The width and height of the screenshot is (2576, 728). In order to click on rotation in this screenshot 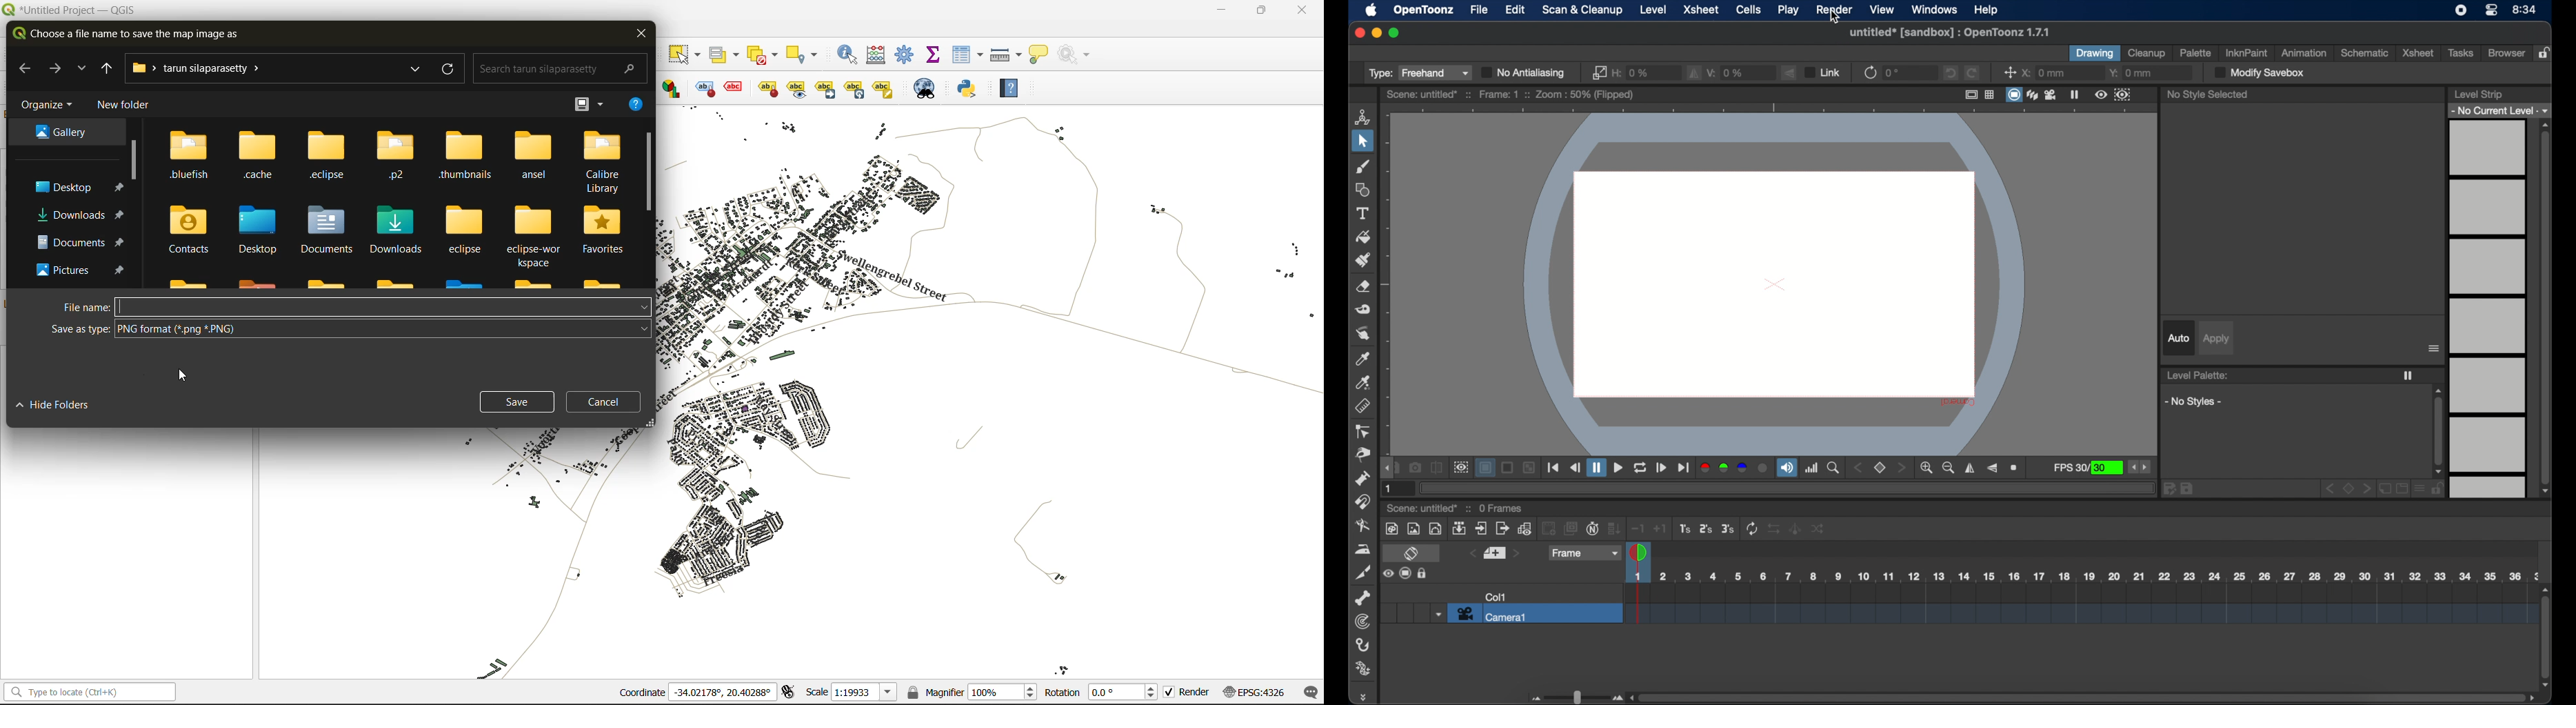, I will do `click(1101, 691)`.